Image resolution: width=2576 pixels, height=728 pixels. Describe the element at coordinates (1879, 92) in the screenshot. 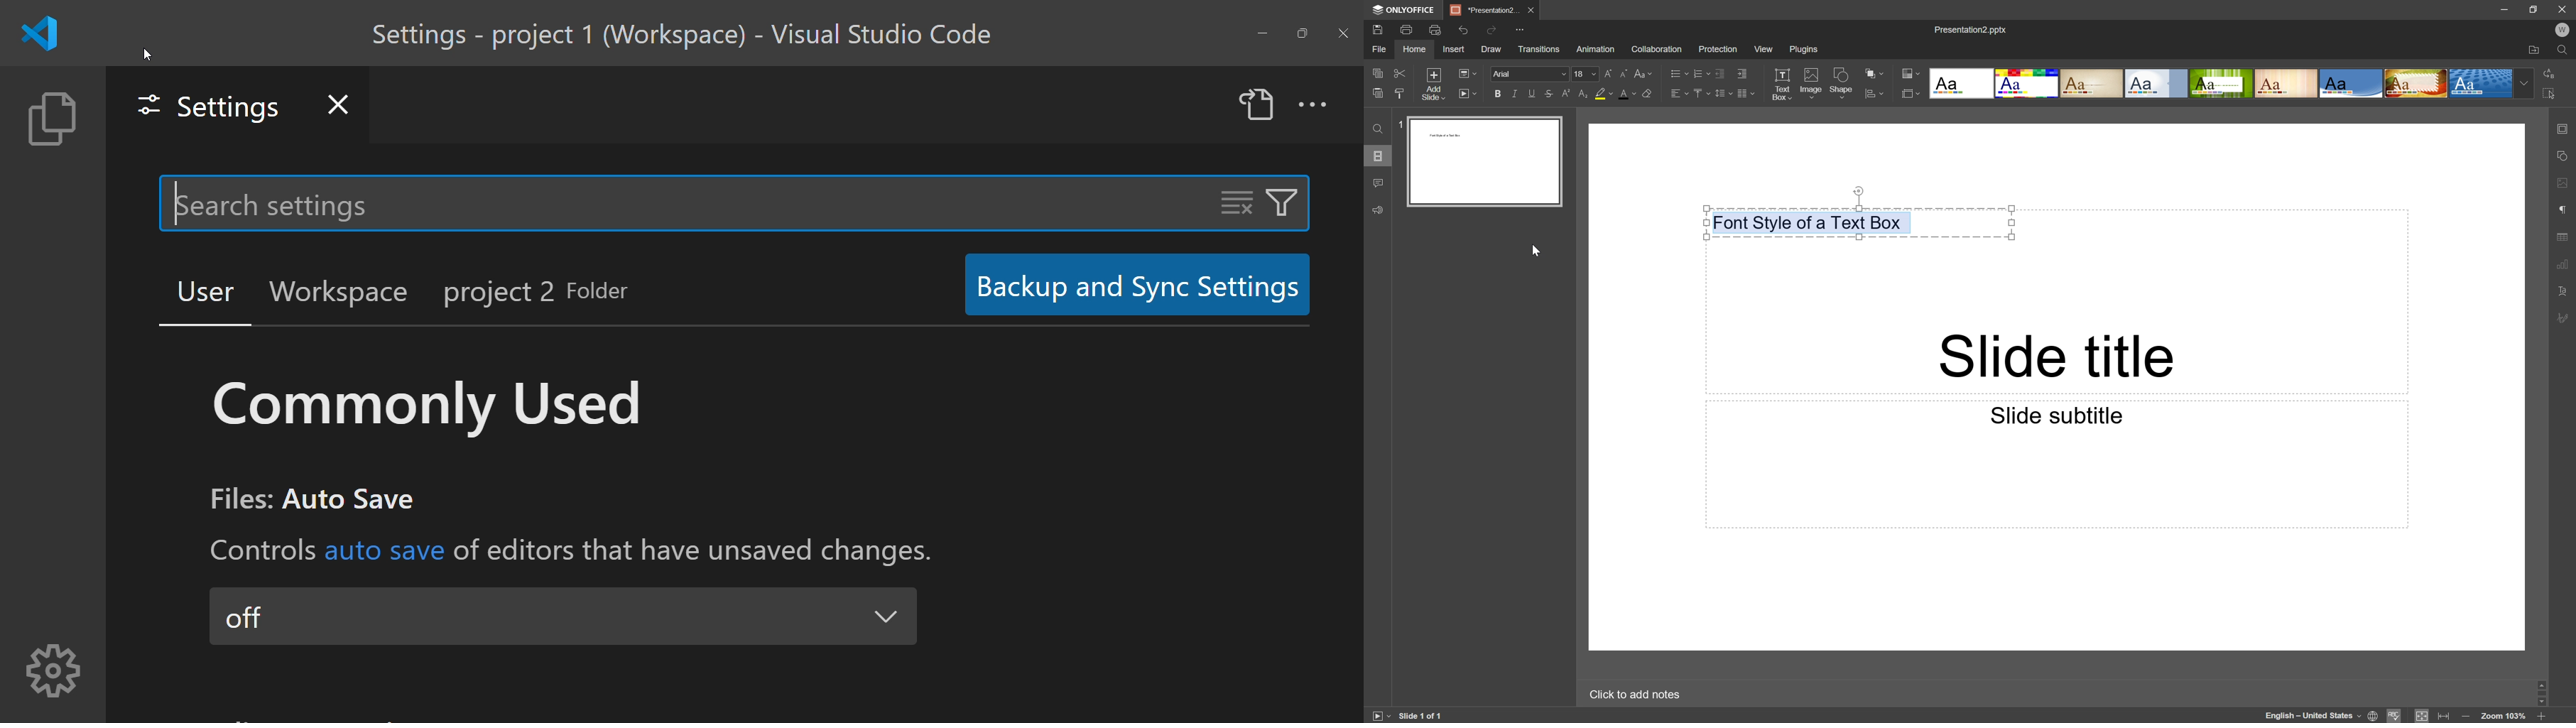

I see `Align shape` at that location.